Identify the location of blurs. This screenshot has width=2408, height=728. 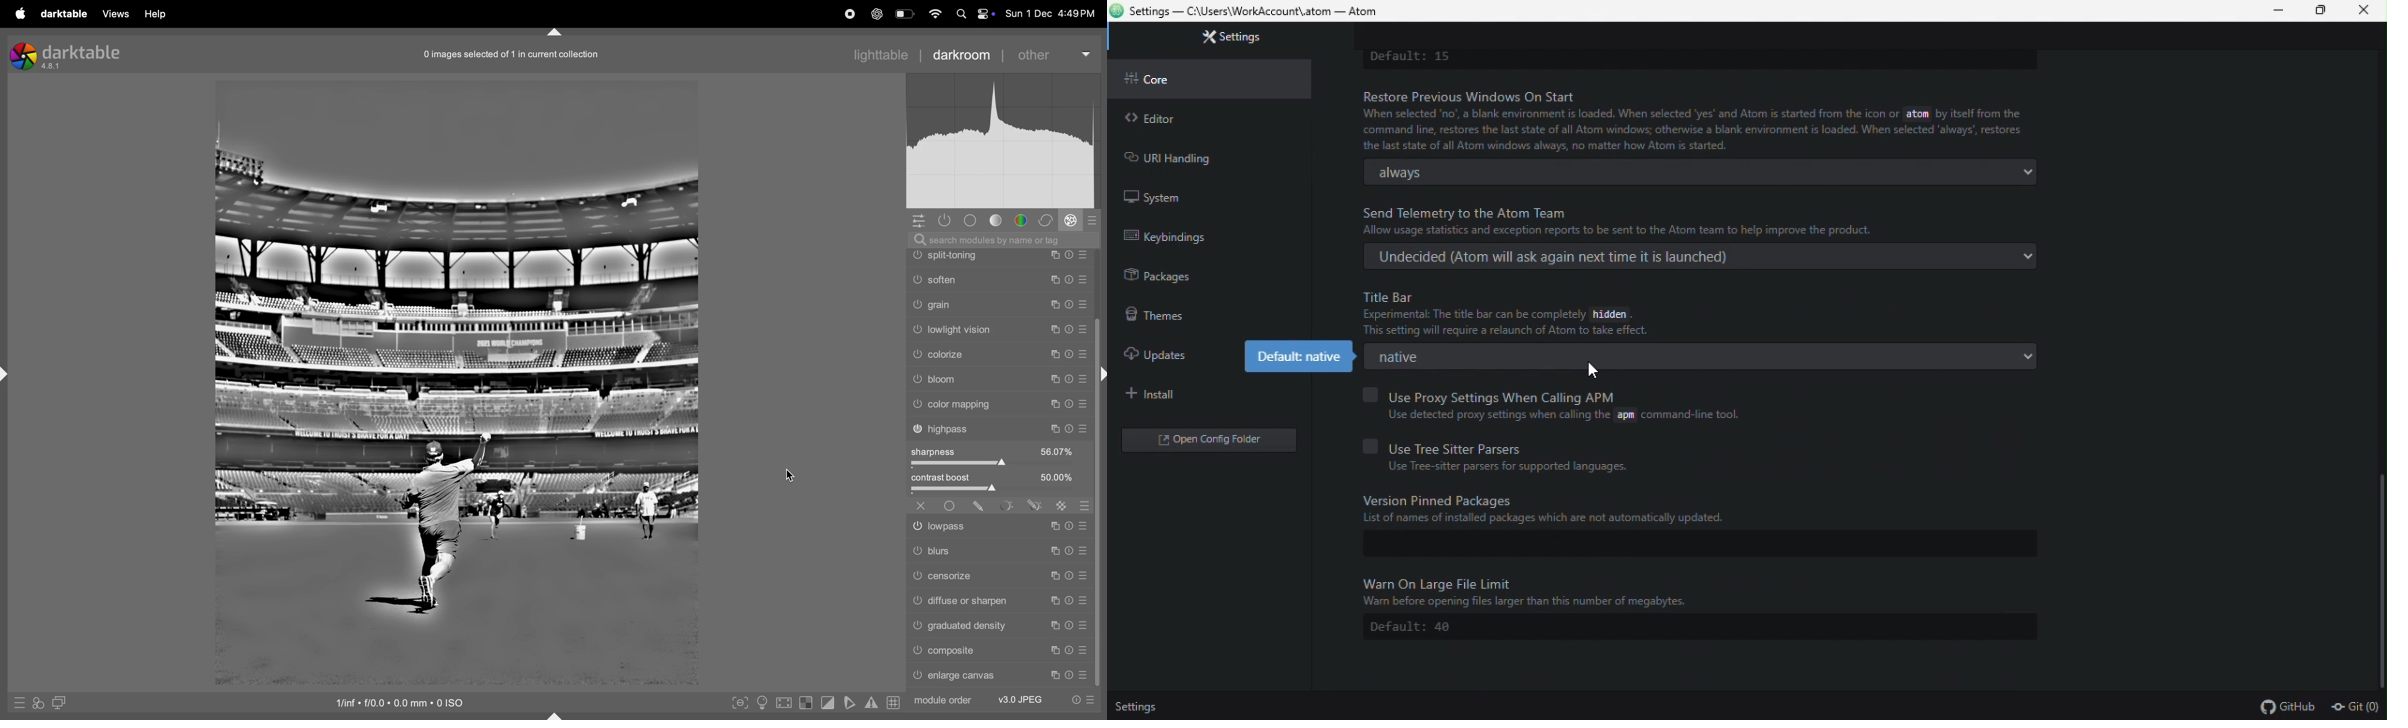
(998, 550).